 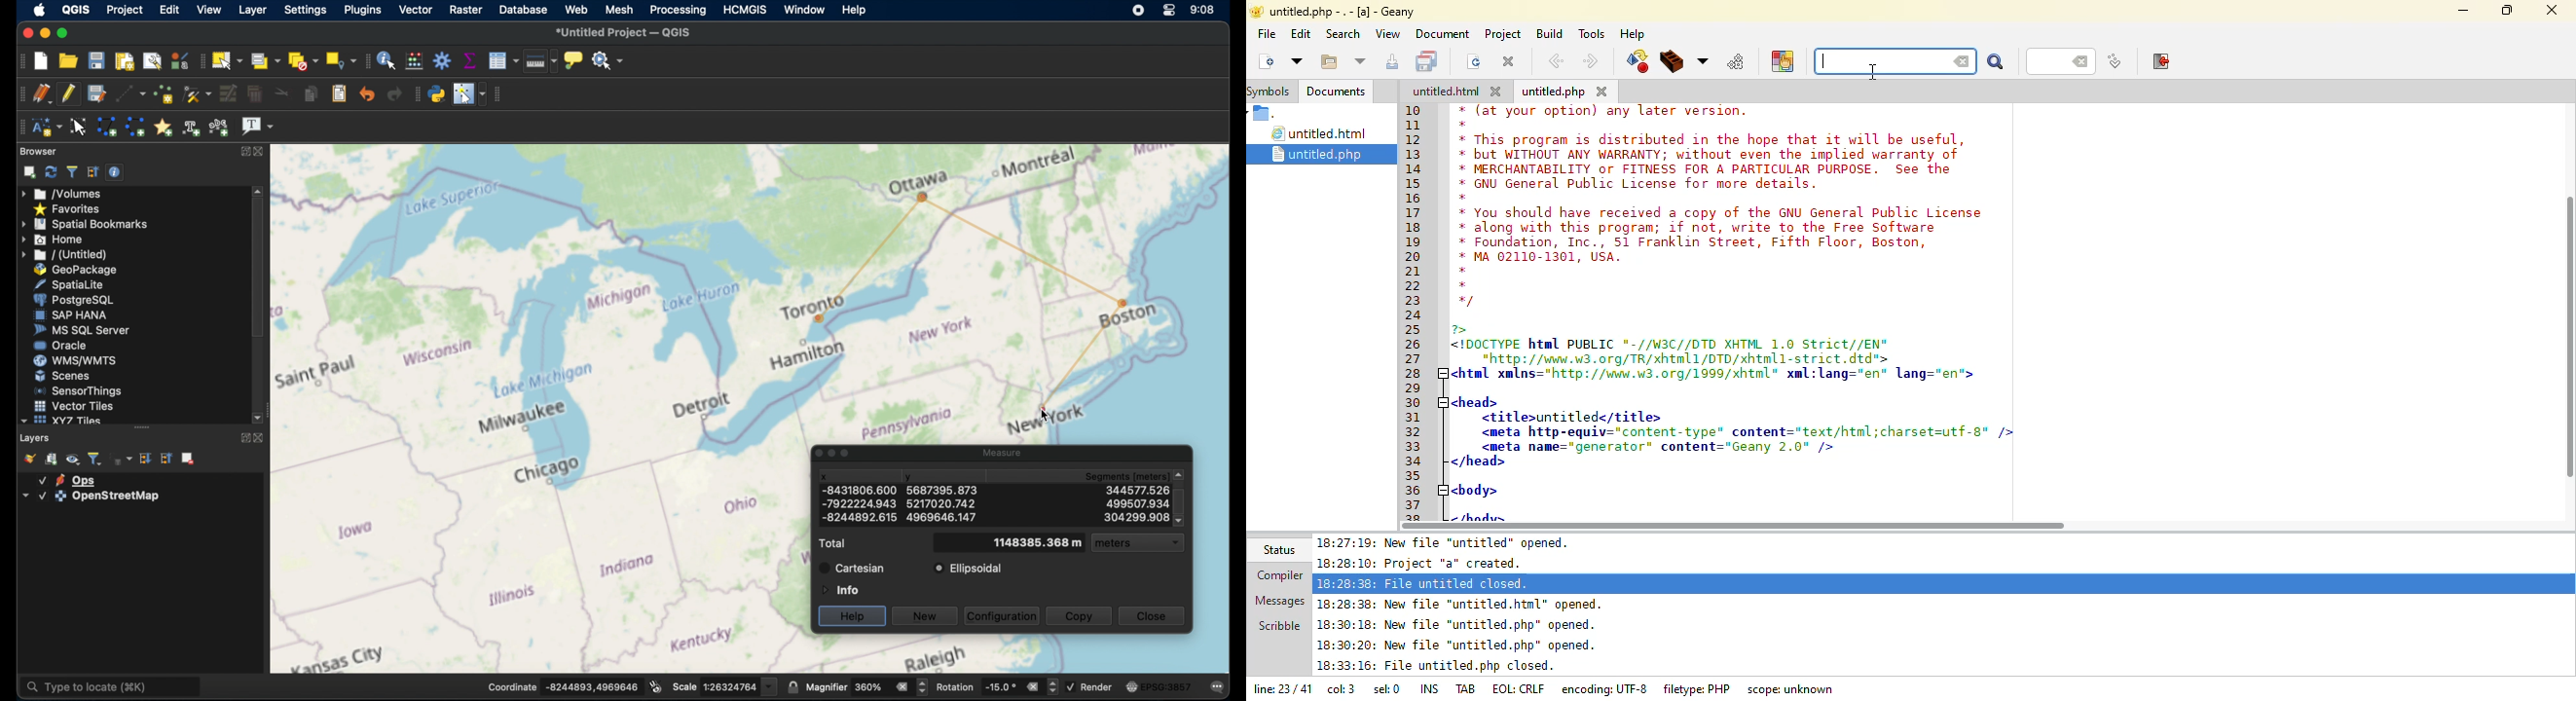 What do you see at coordinates (1417, 403) in the screenshot?
I see `30` at bounding box center [1417, 403].